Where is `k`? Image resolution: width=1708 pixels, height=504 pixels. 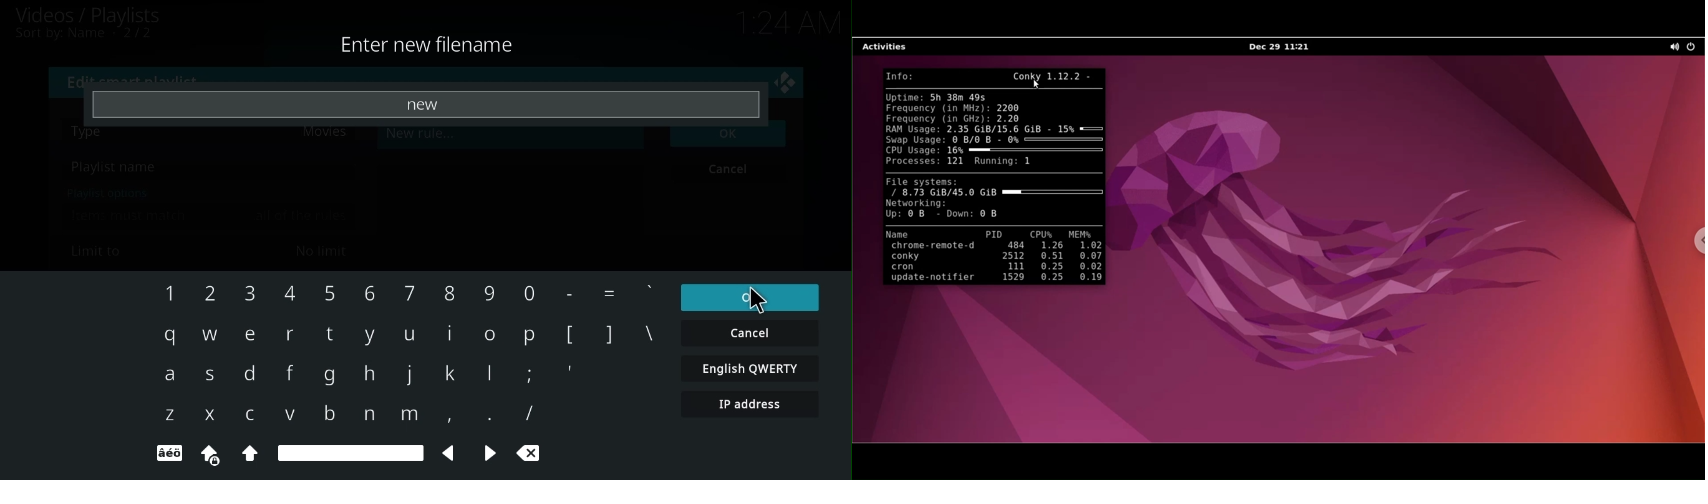 k is located at coordinates (446, 374).